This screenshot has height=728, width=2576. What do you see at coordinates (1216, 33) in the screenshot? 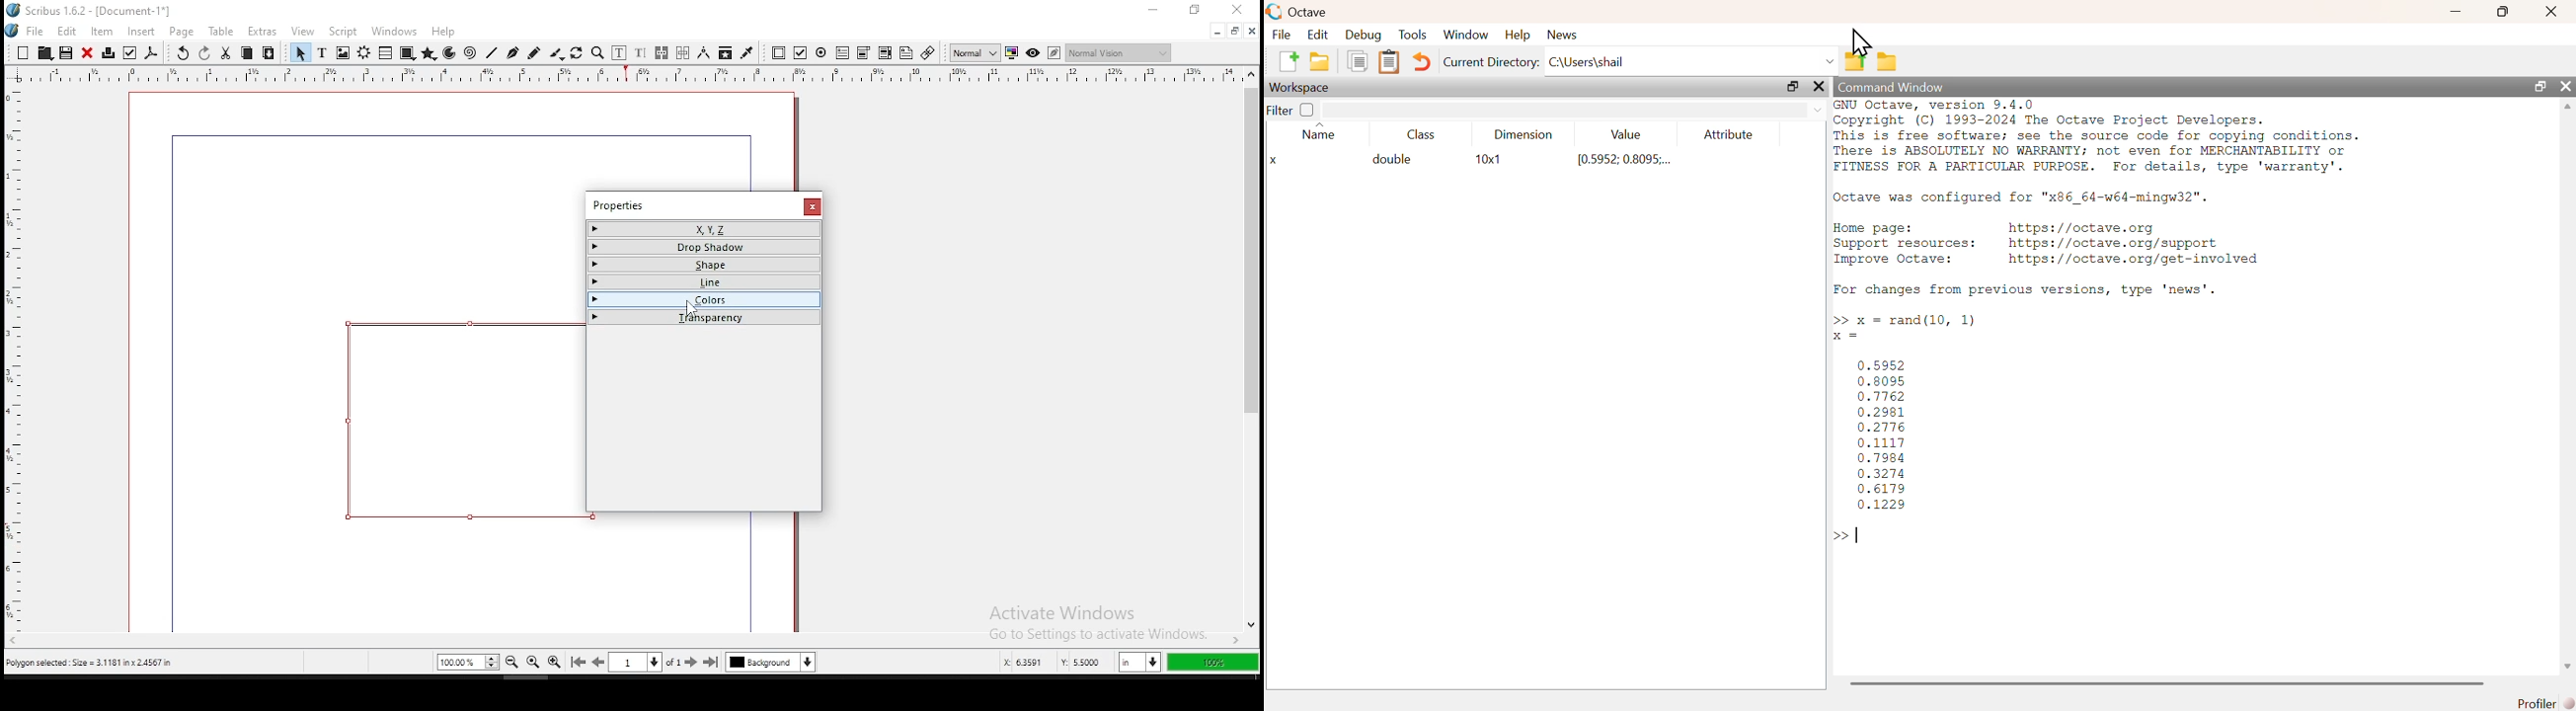
I see `minimize` at bounding box center [1216, 33].